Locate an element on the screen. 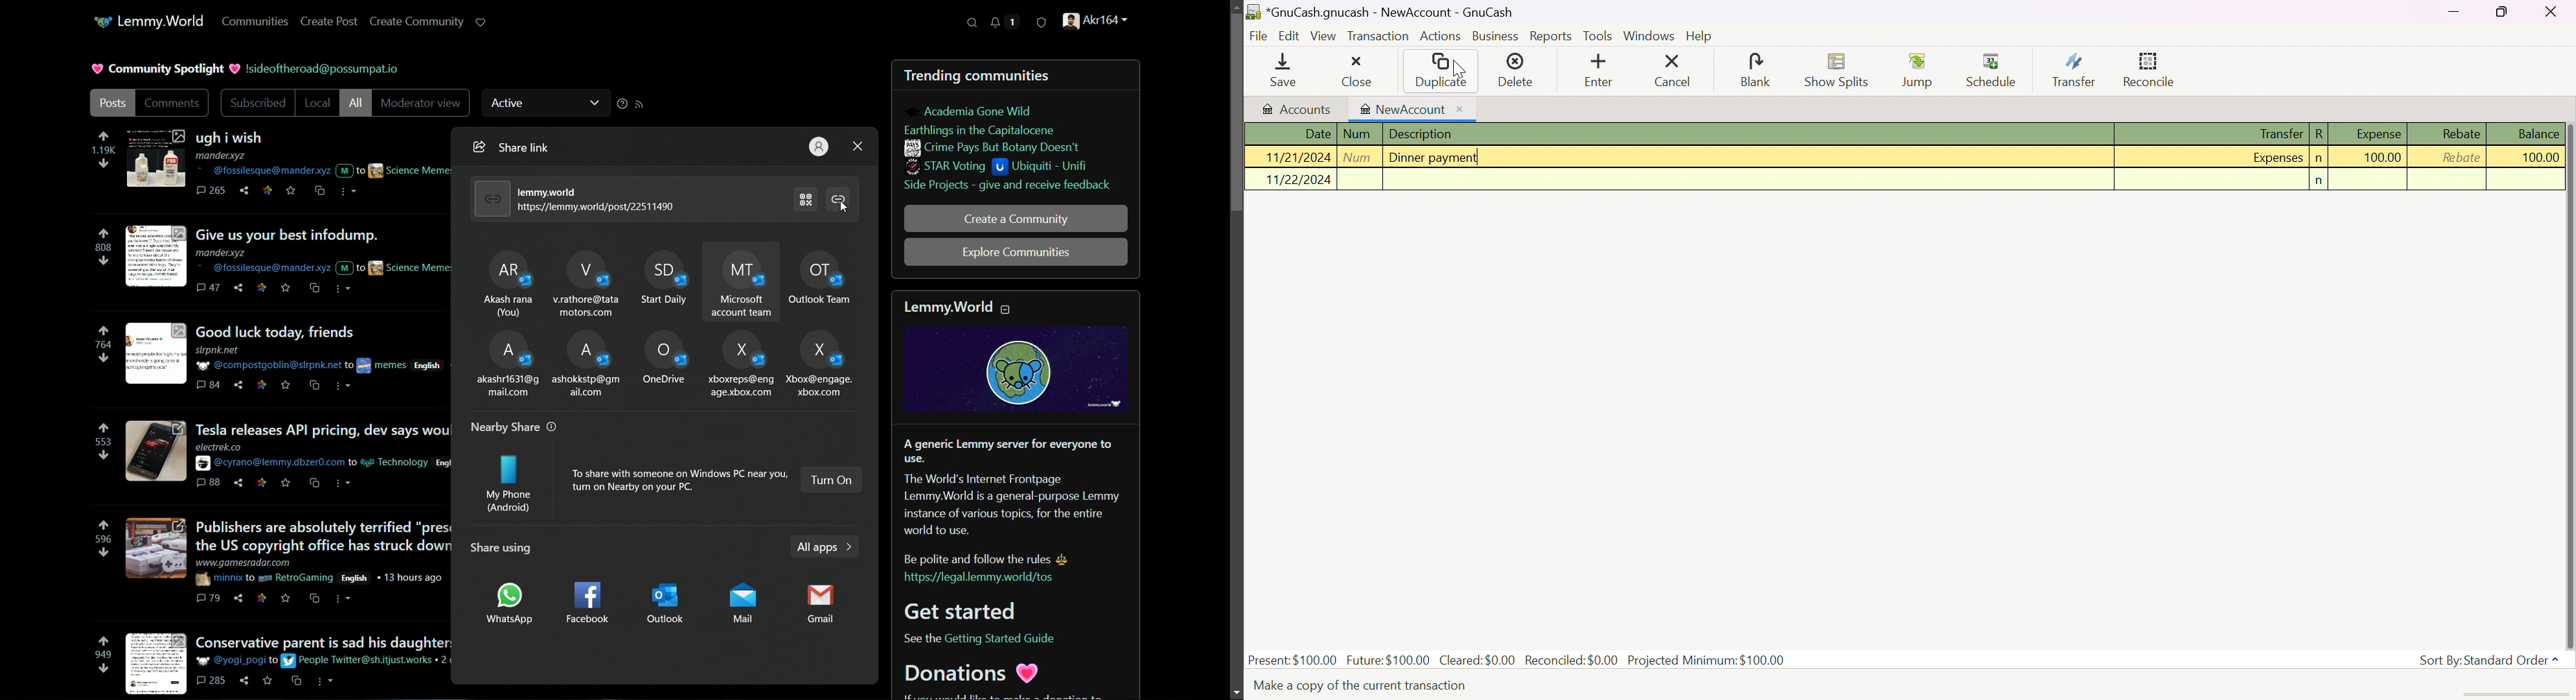 The height and width of the screenshot is (700, 2576). create community is located at coordinates (418, 22).